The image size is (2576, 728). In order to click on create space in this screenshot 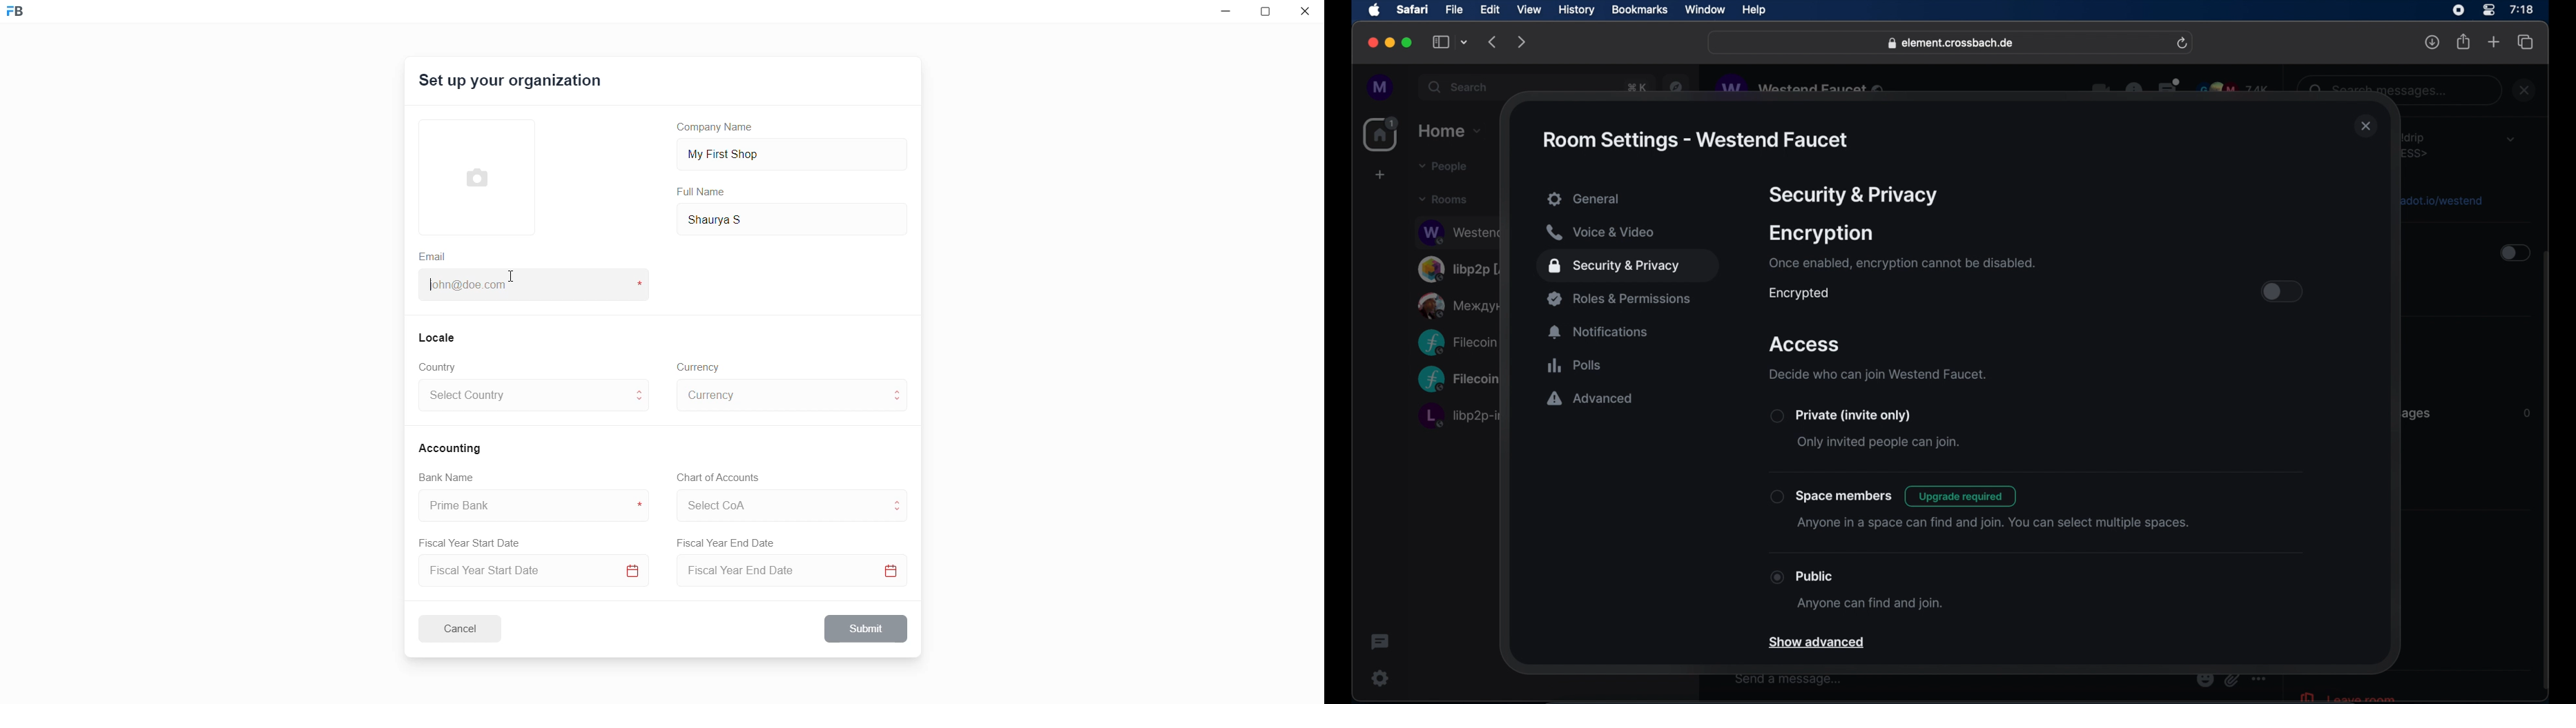, I will do `click(1380, 175)`.